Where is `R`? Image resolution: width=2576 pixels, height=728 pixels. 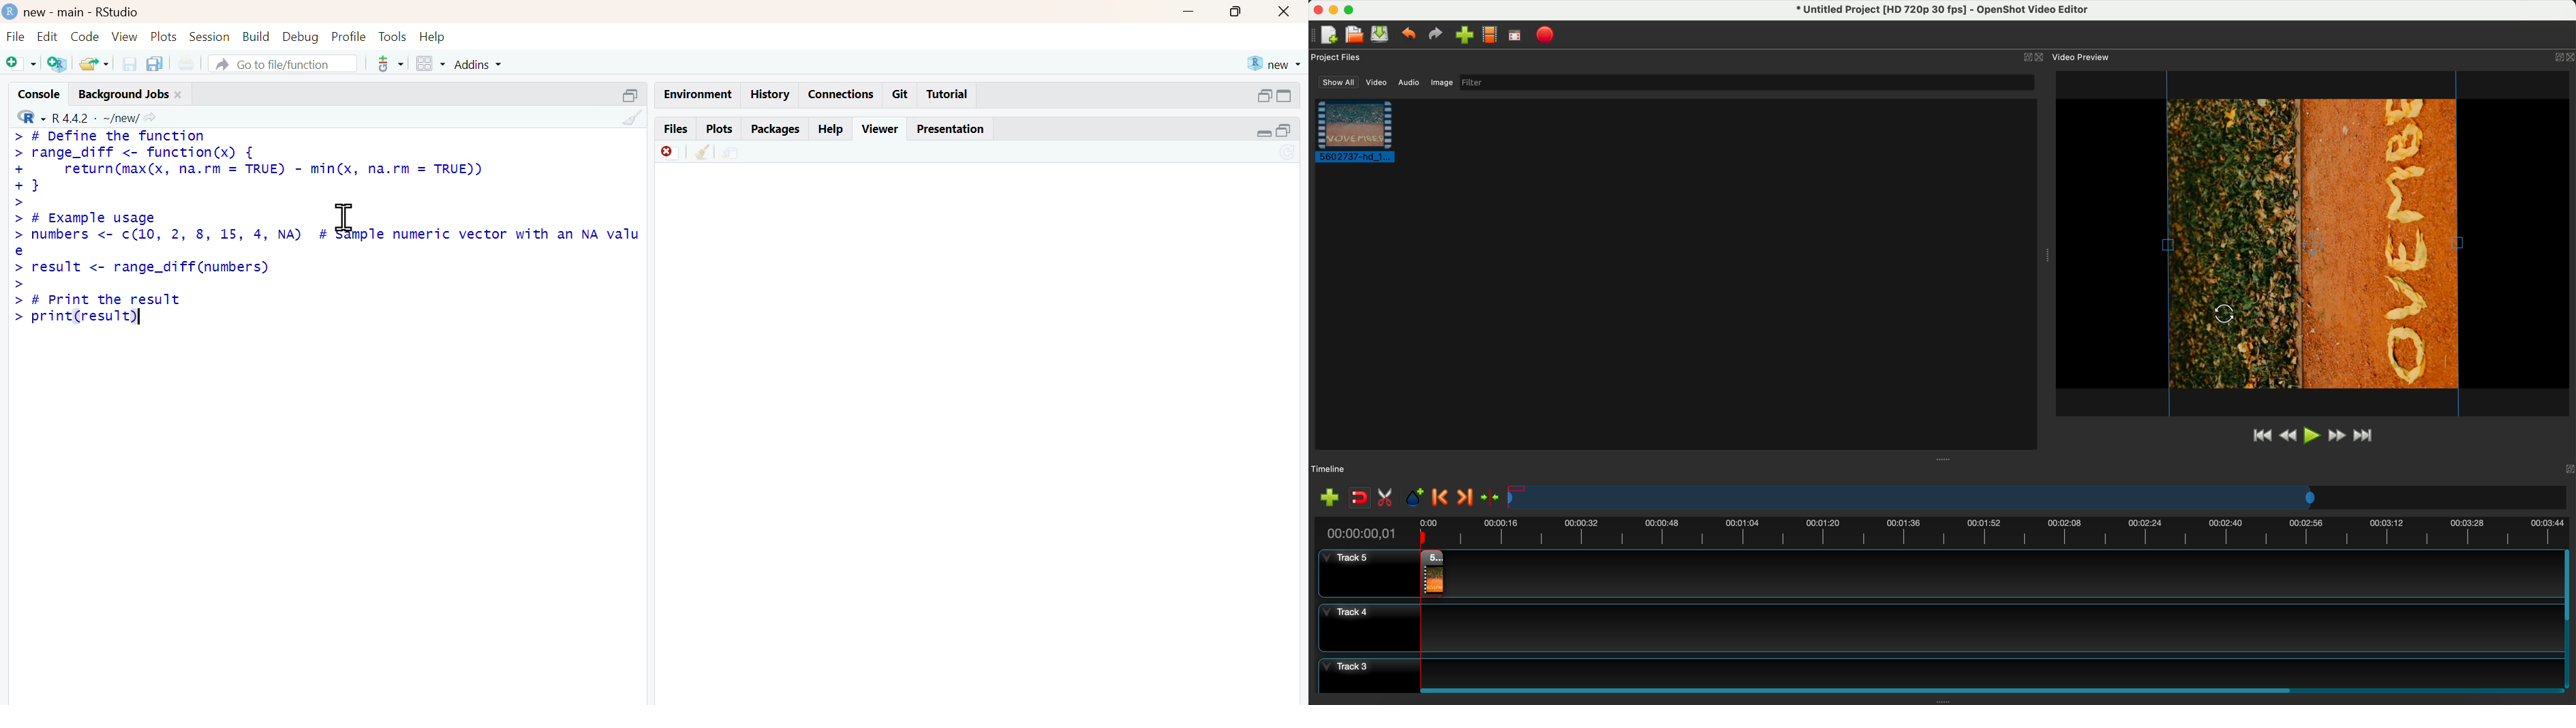 R is located at coordinates (31, 116).